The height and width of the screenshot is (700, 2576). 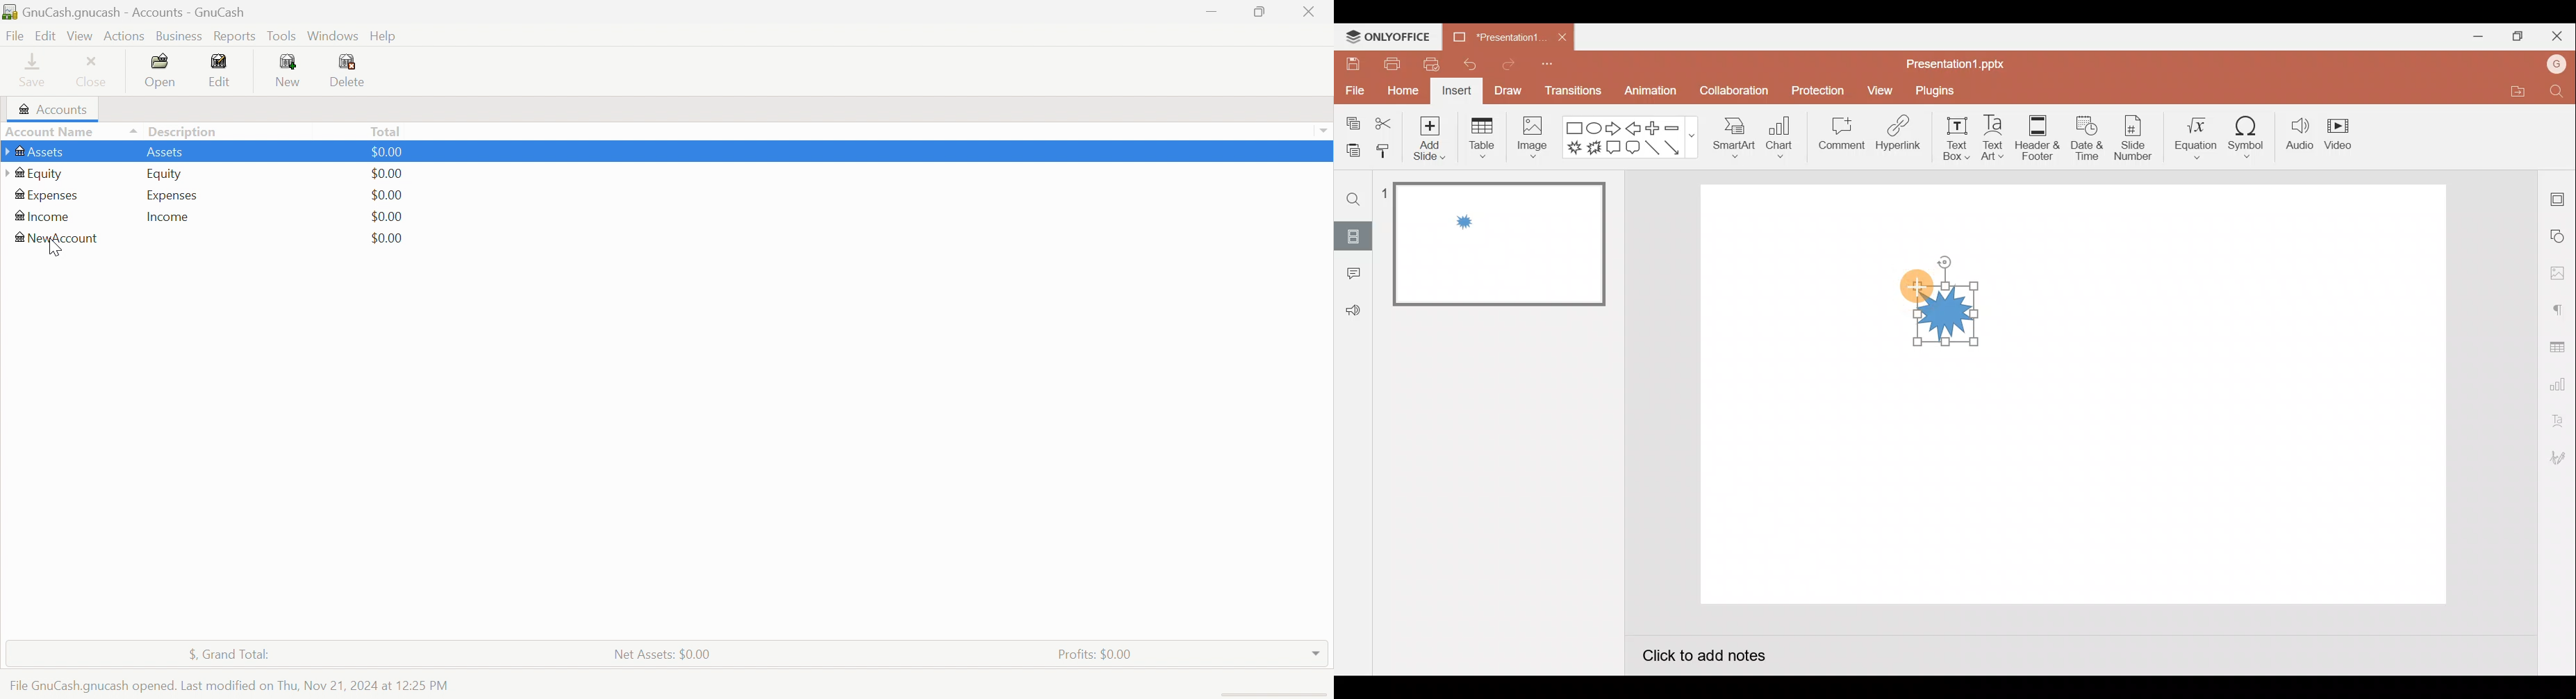 I want to click on Restore Down, so click(x=1257, y=12).